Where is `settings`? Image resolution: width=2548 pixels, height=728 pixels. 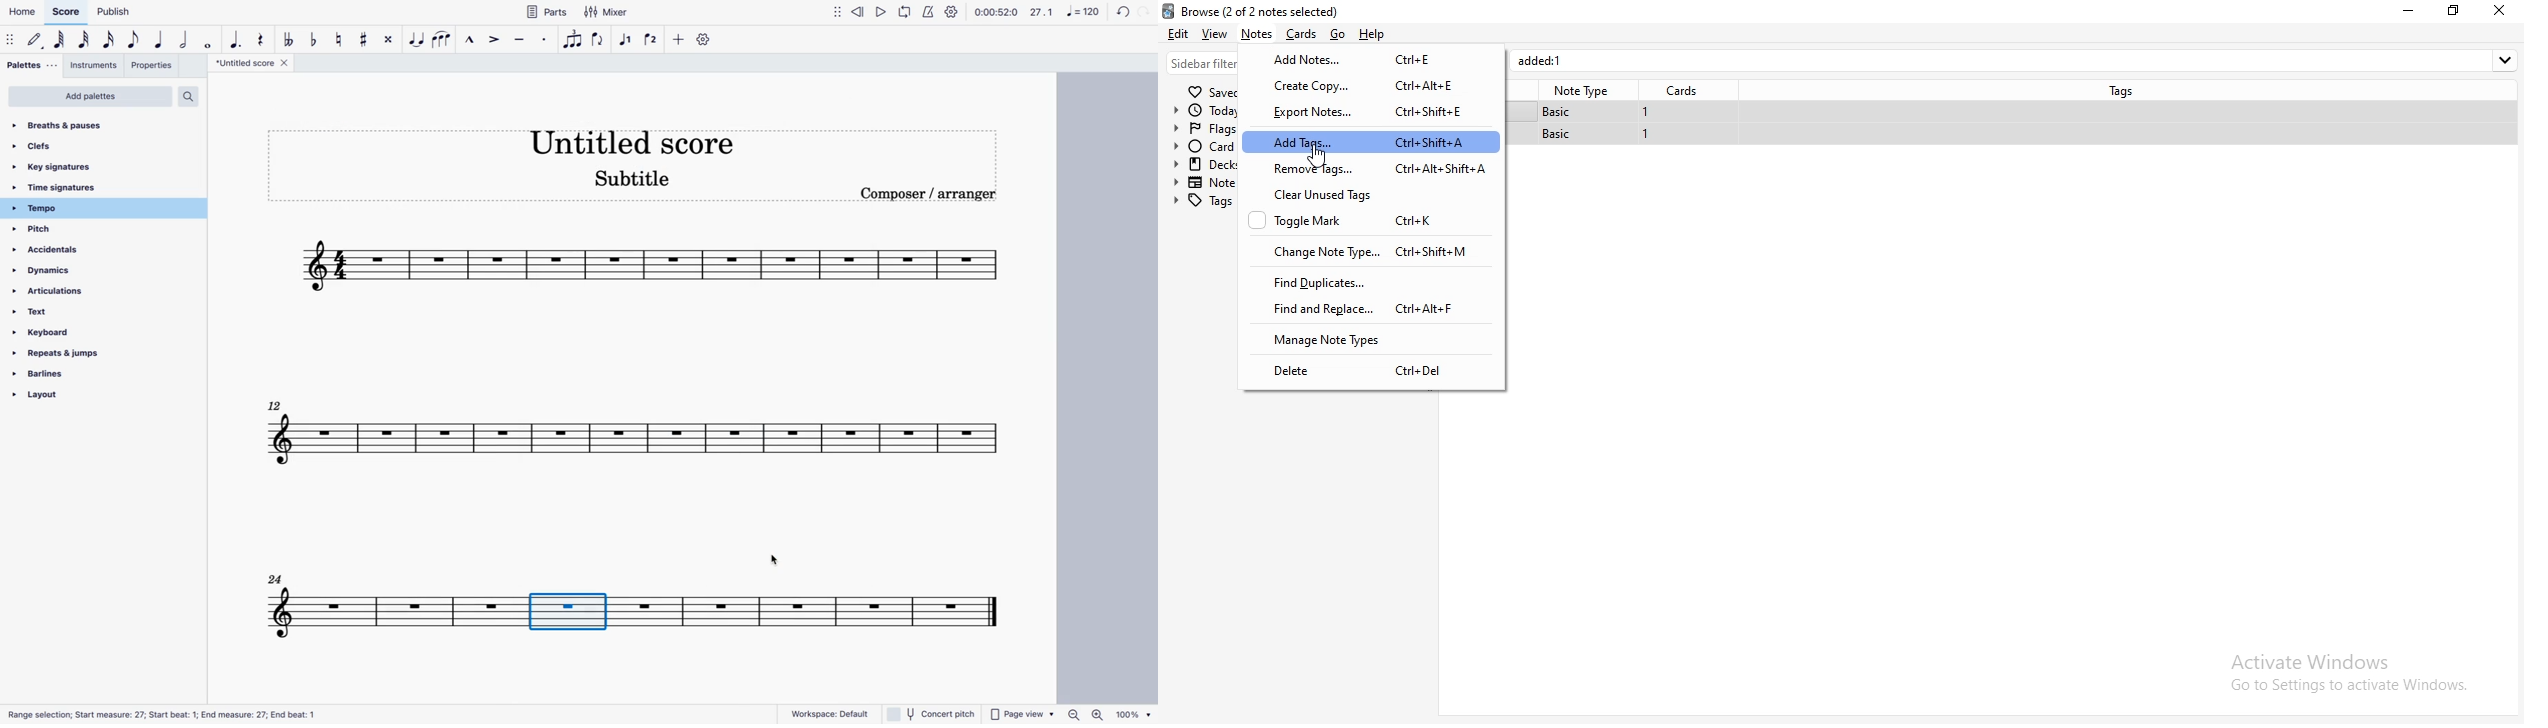
settings is located at coordinates (705, 41).